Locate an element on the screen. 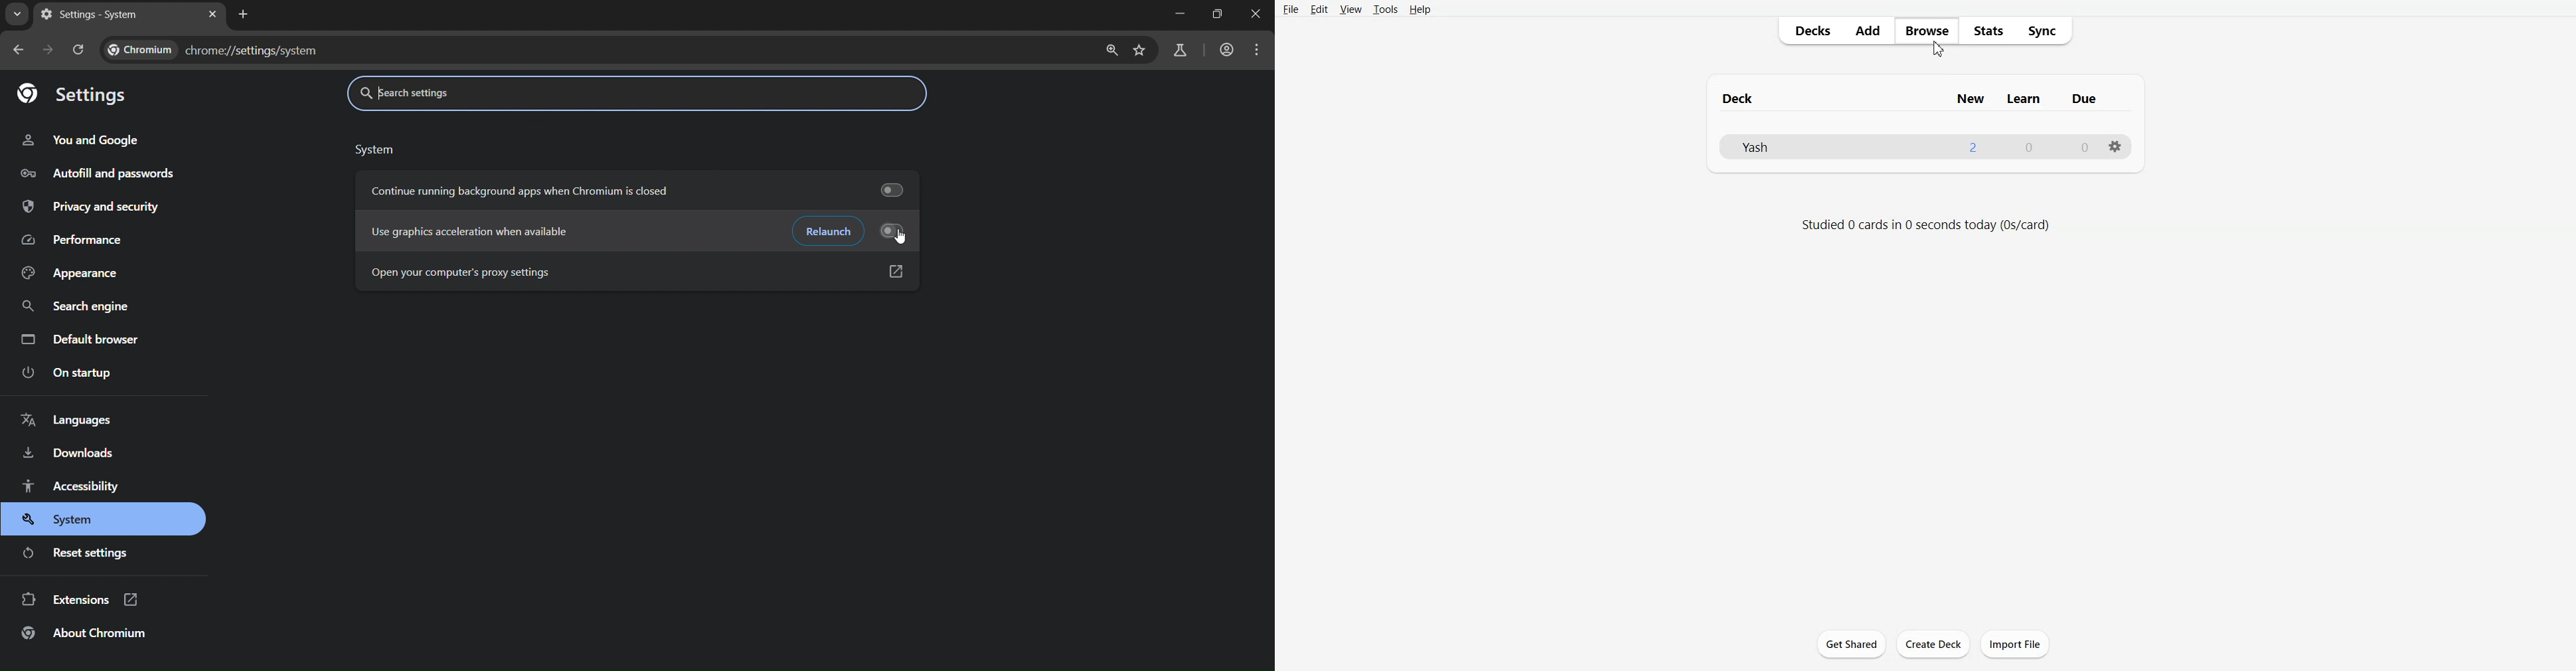 Image resolution: width=2576 pixels, height=672 pixels. extensions is located at coordinates (80, 598).